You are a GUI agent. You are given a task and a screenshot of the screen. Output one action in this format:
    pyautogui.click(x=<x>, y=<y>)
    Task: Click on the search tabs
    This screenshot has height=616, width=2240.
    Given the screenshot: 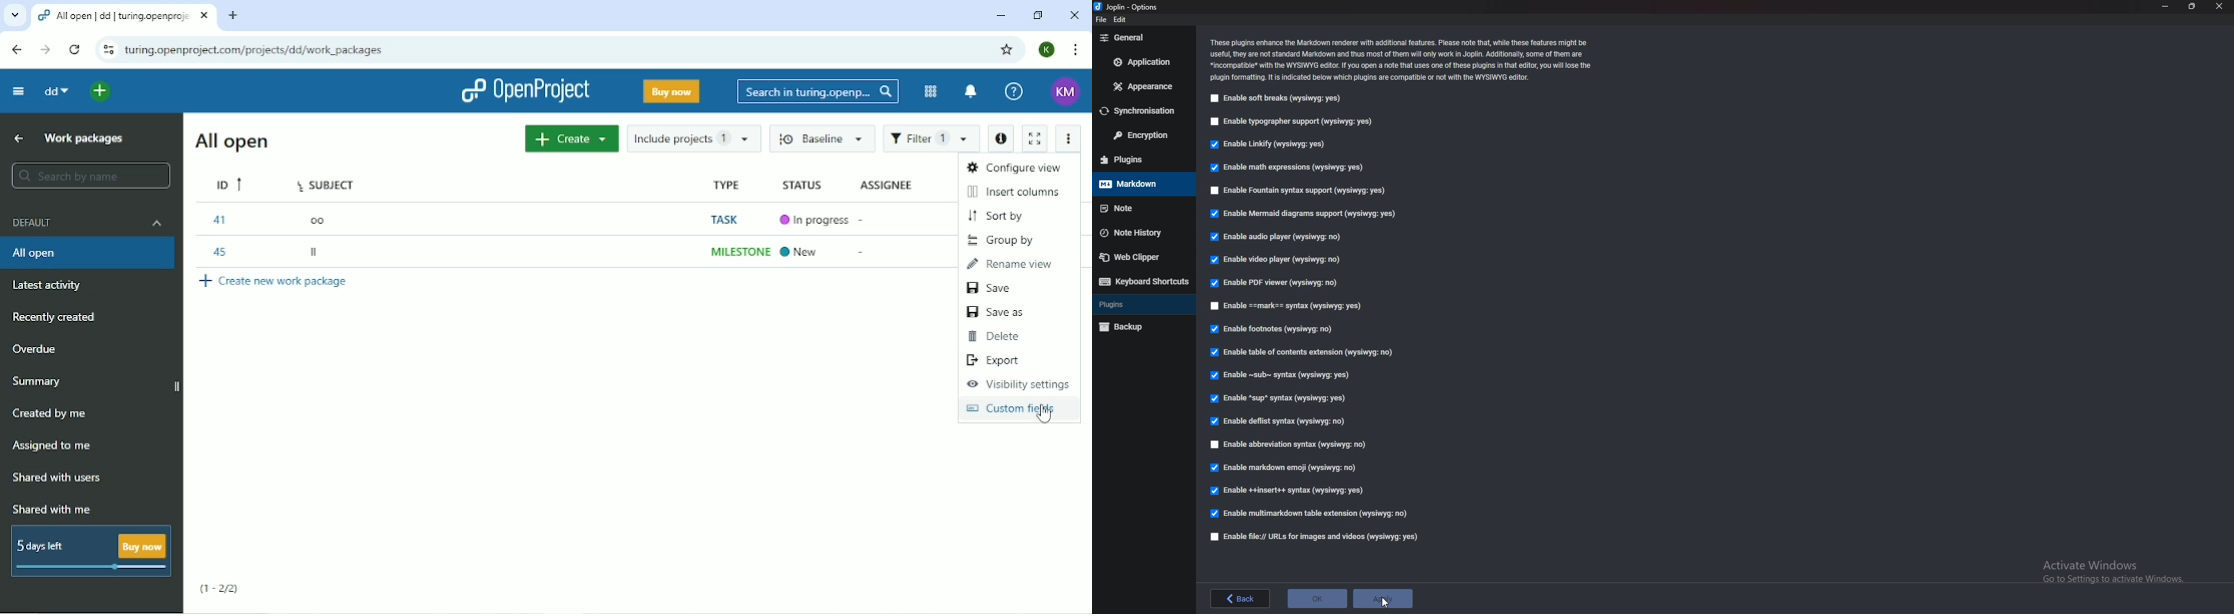 What is the action you would take?
    pyautogui.click(x=15, y=16)
    